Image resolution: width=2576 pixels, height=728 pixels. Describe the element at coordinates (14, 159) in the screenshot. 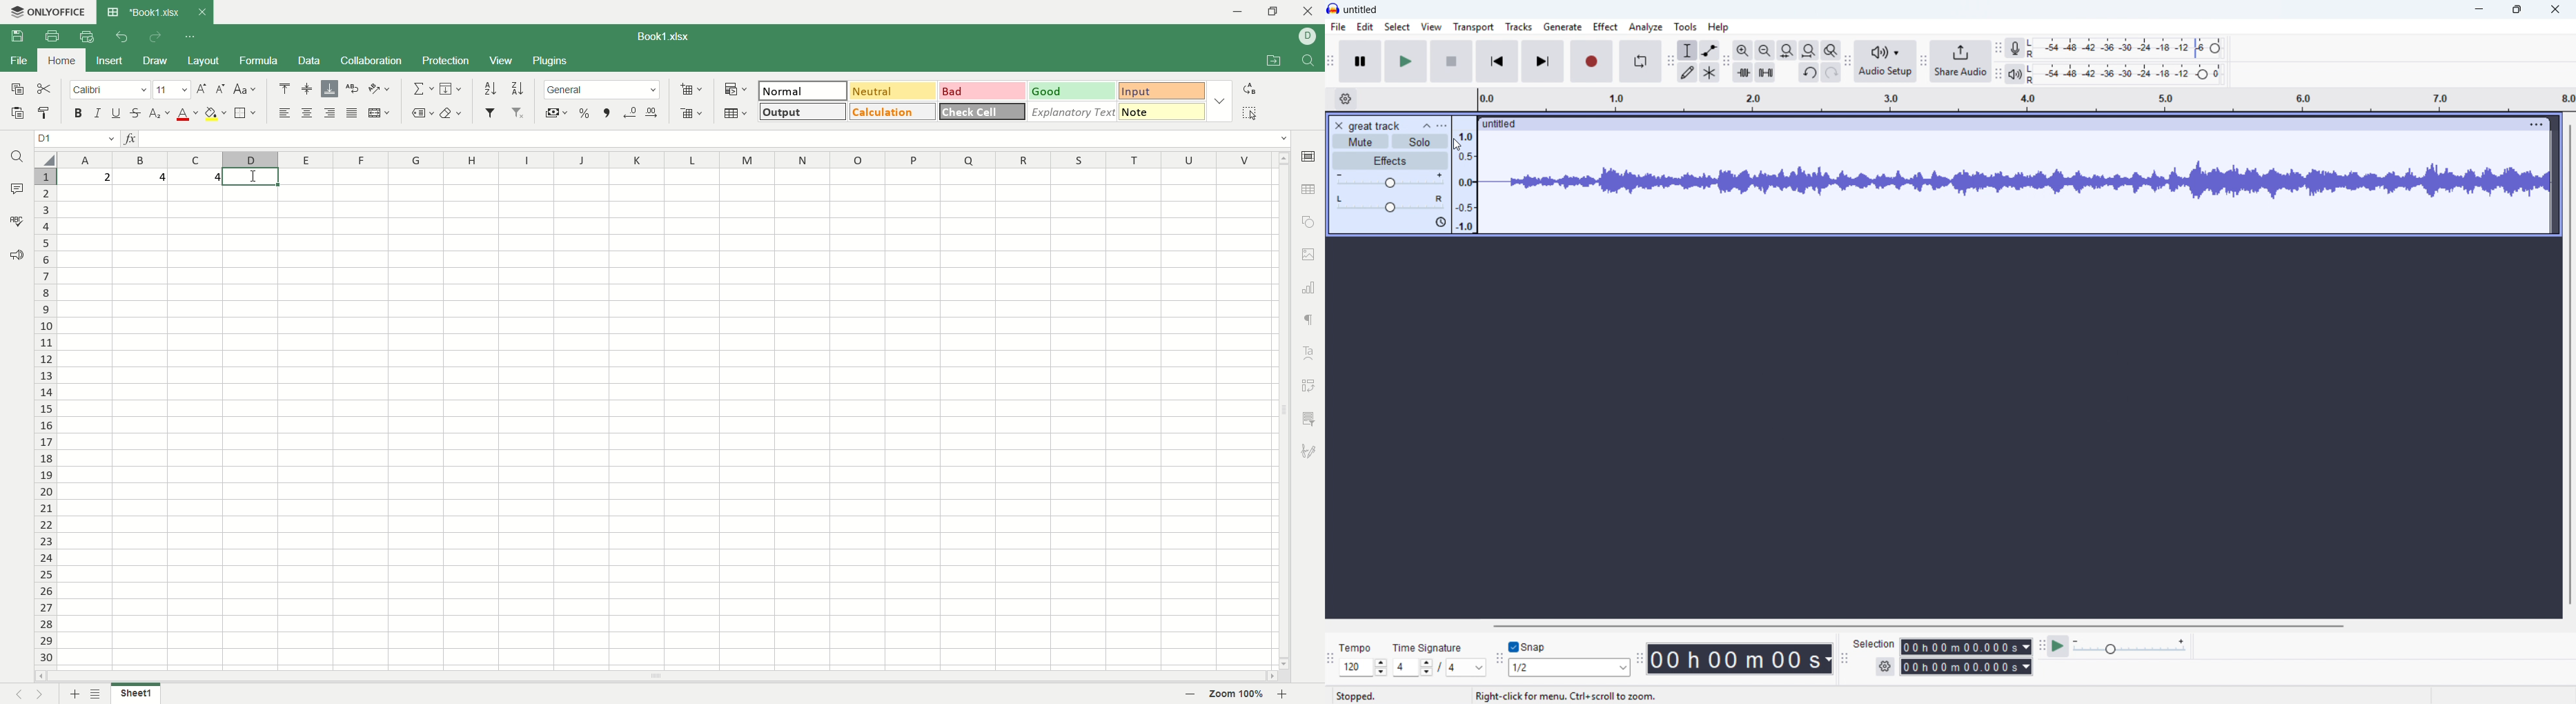

I see `search` at that location.